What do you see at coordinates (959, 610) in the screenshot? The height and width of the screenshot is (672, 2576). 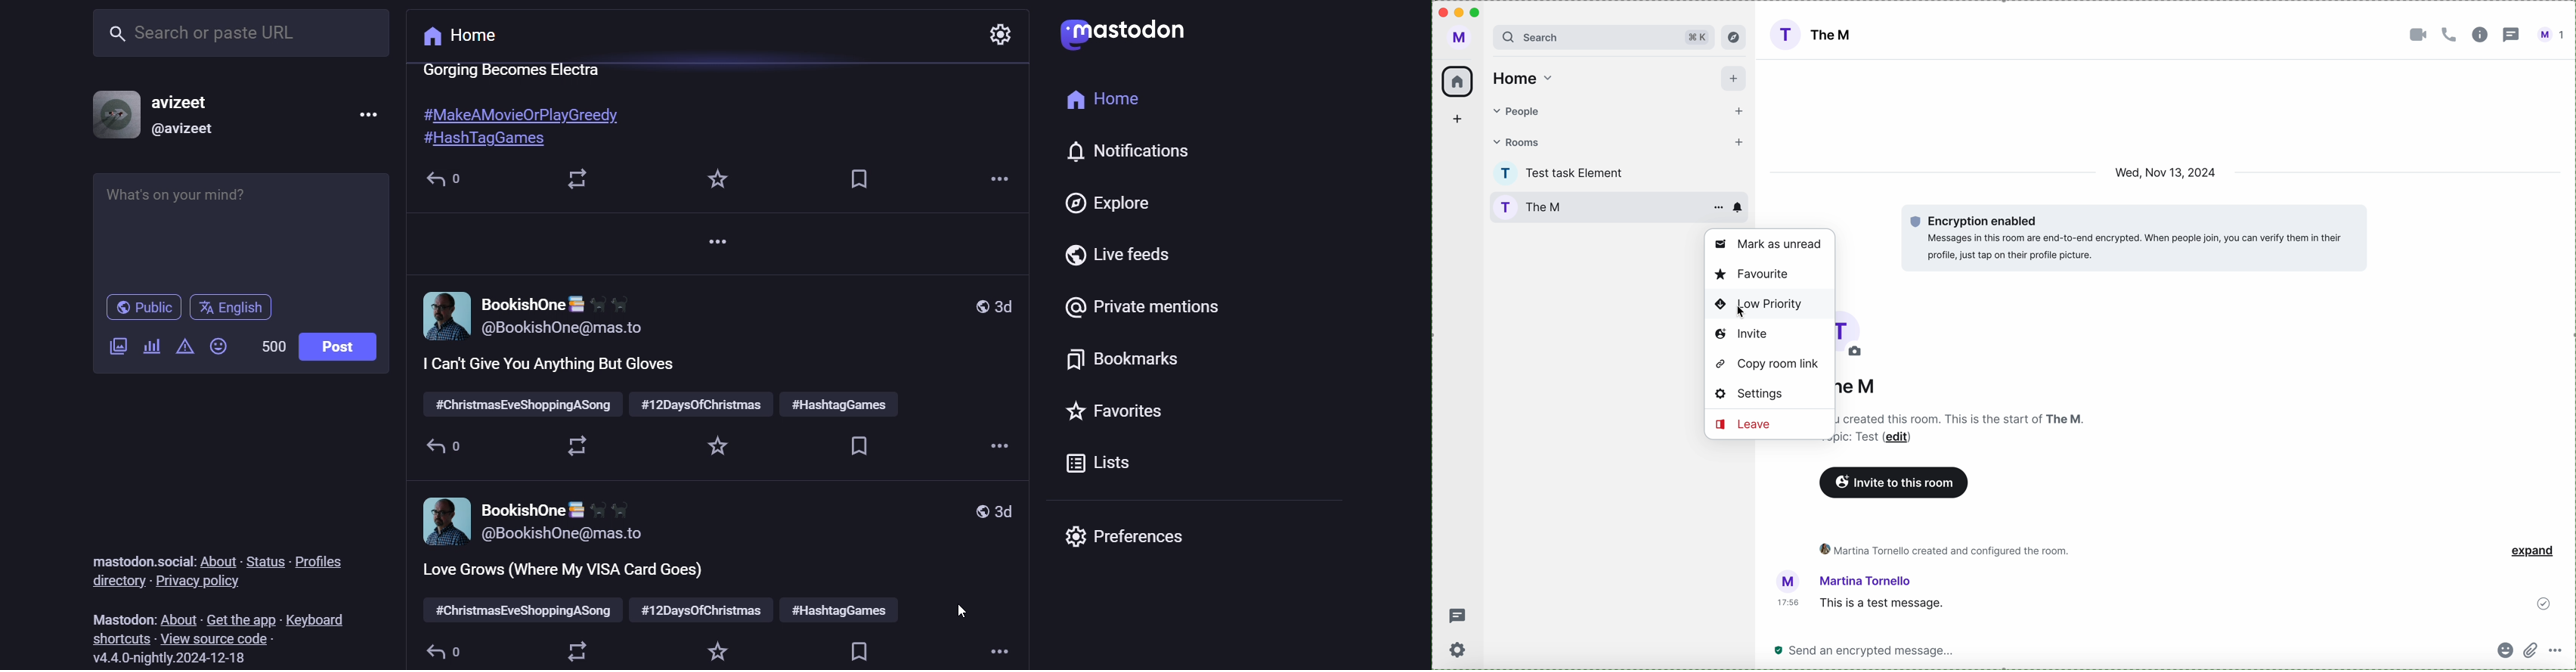 I see `cursor` at bounding box center [959, 610].